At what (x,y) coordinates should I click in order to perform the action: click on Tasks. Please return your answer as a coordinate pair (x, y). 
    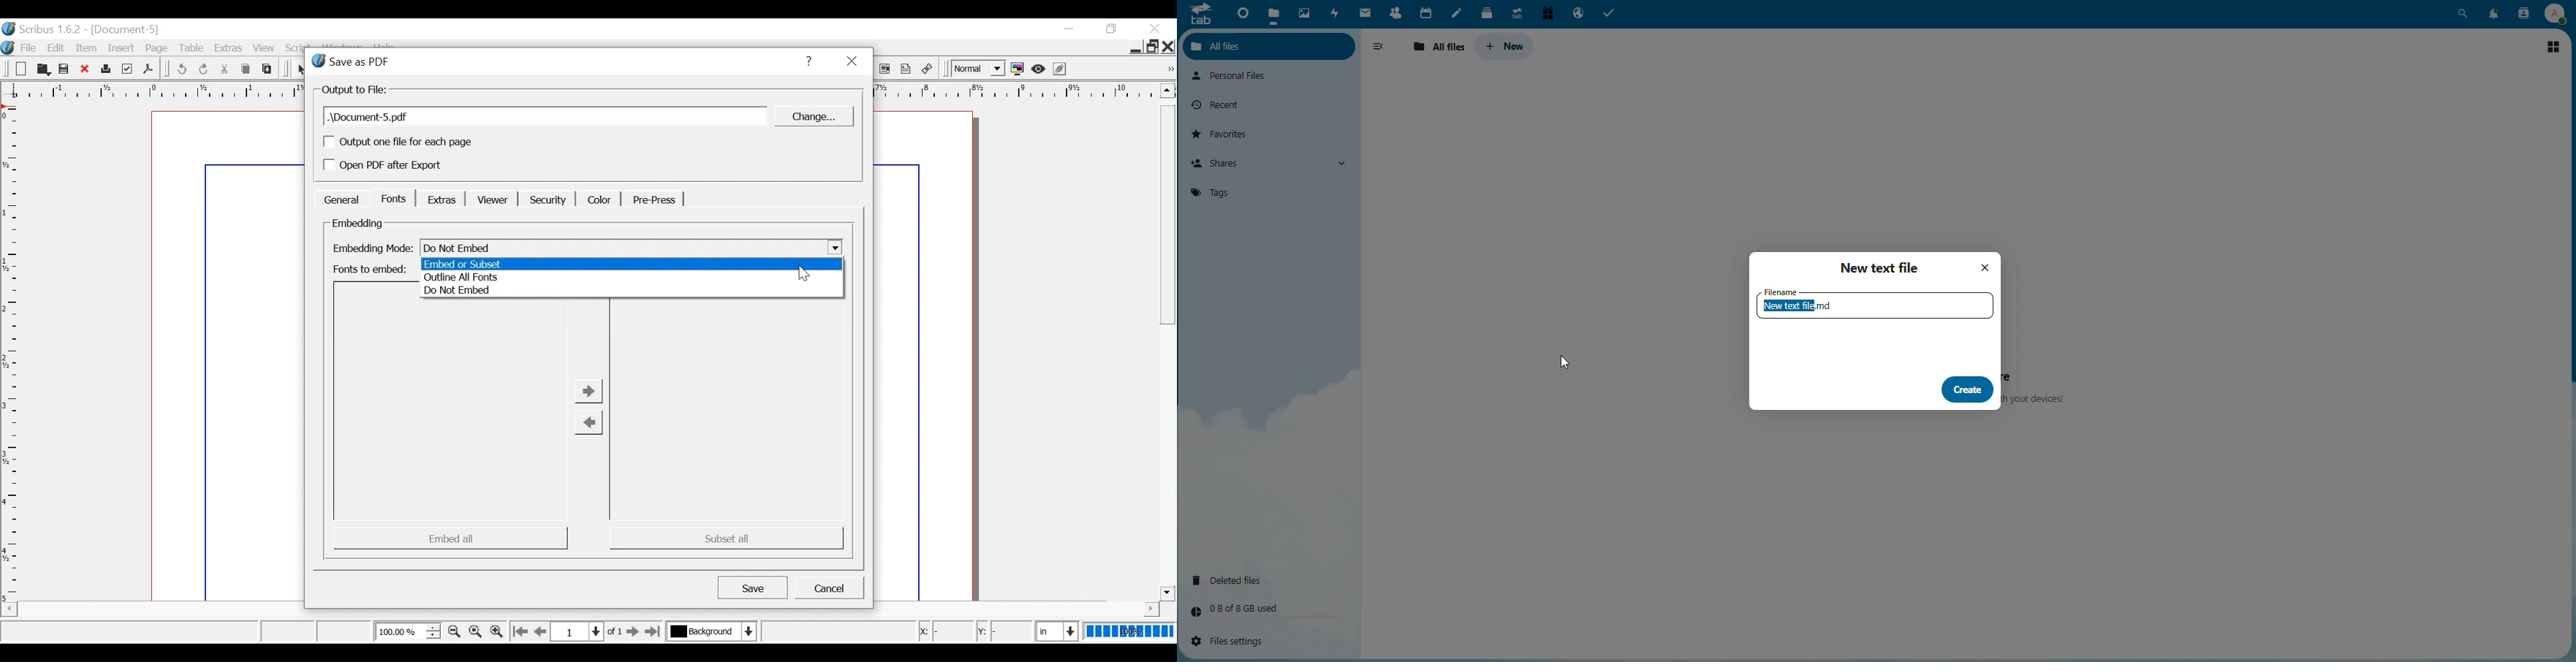
    Looking at the image, I should click on (1613, 14).